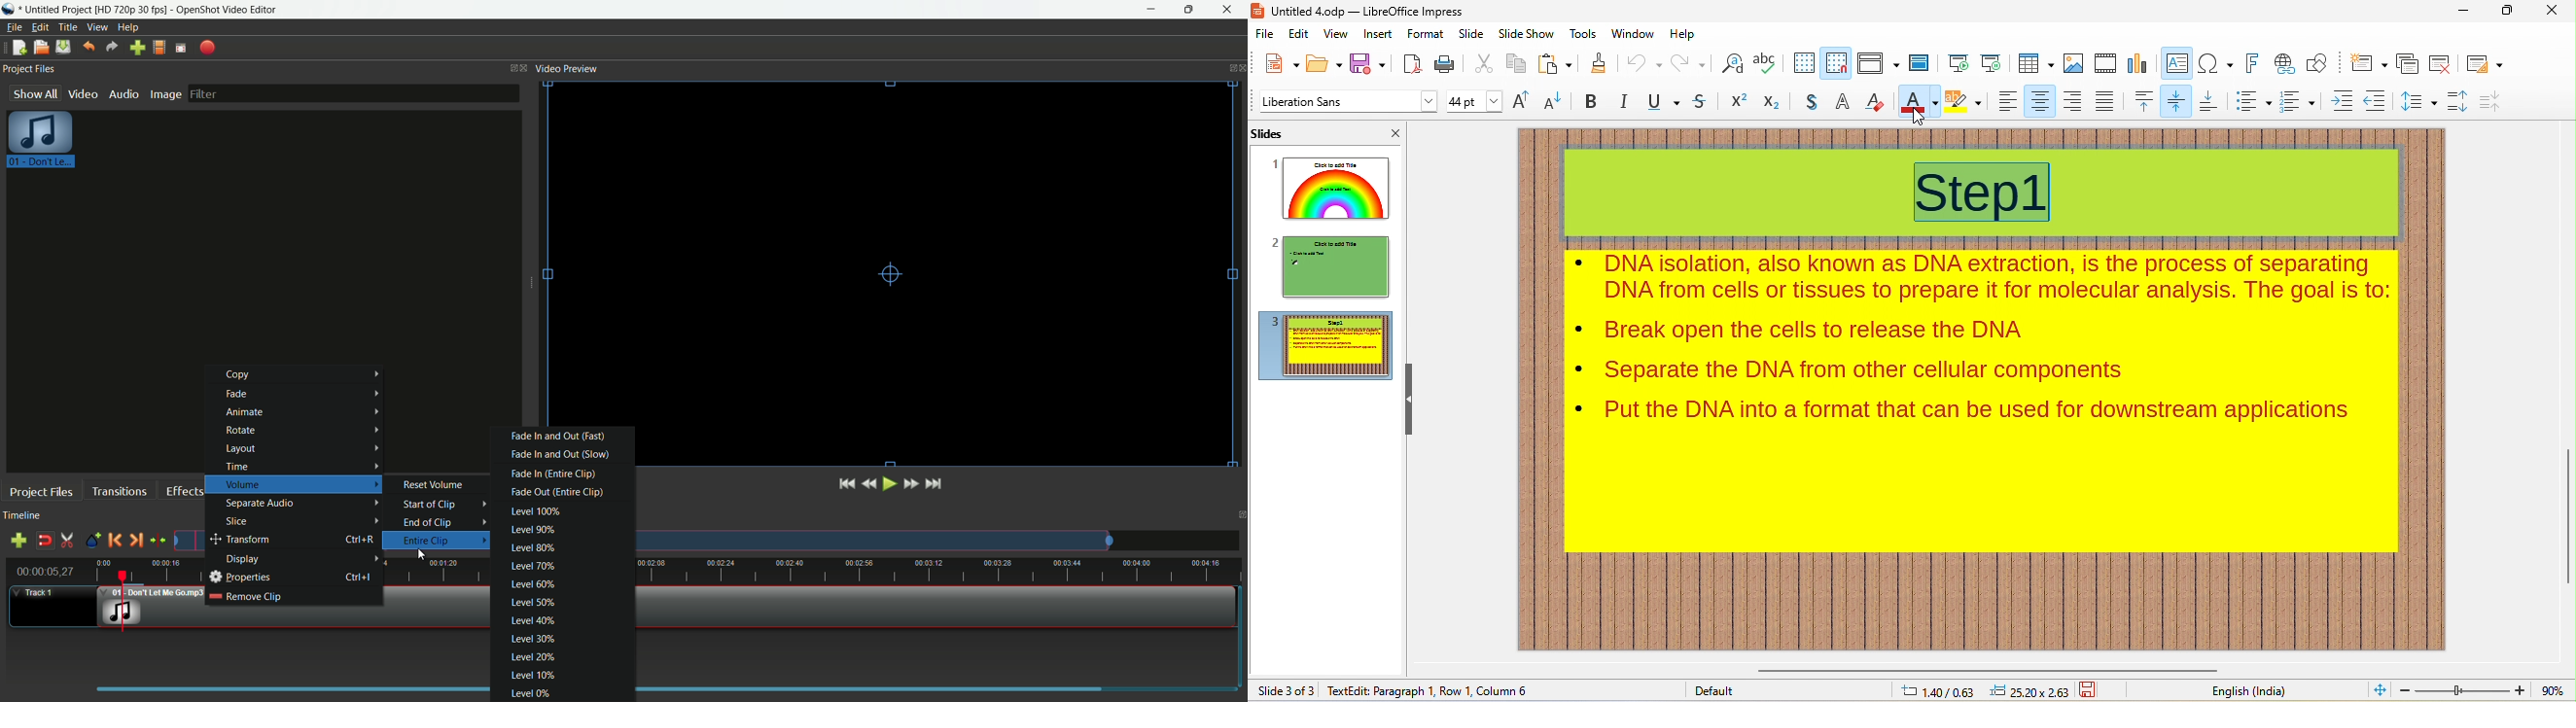 This screenshot has height=728, width=2576. Describe the element at coordinates (304, 560) in the screenshot. I see `display` at that location.